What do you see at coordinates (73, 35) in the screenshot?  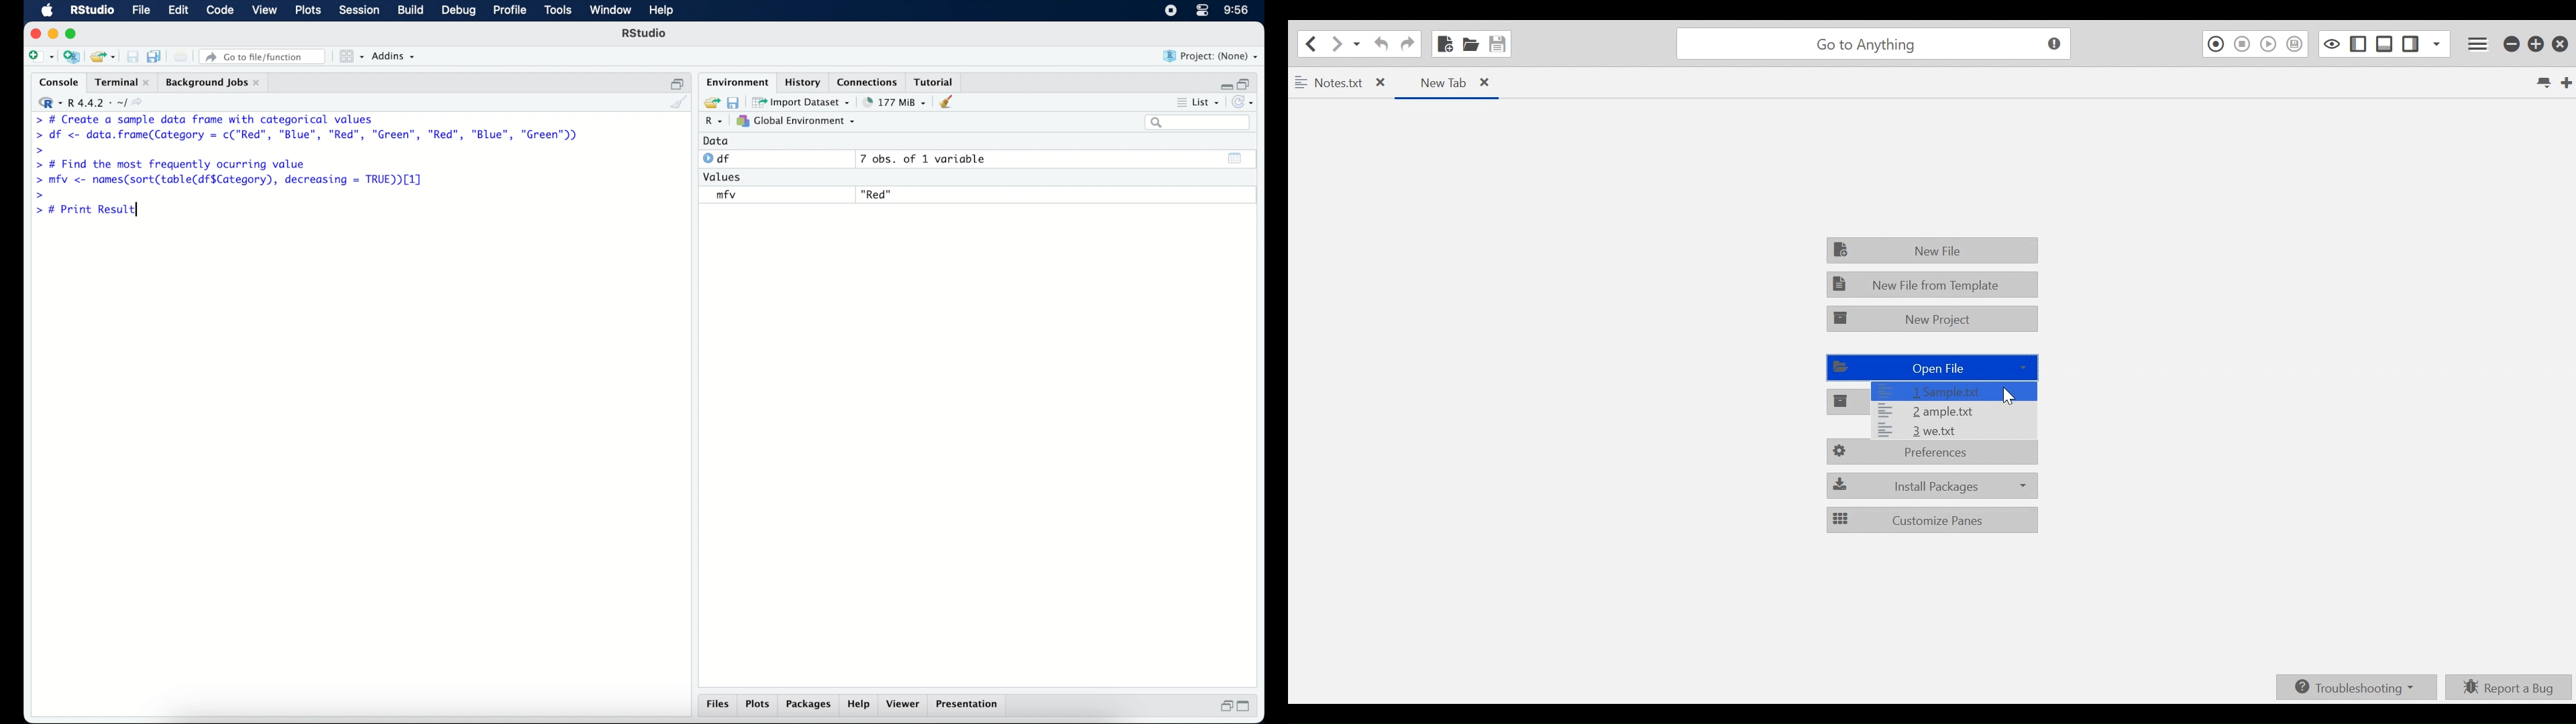 I see `maximize` at bounding box center [73, 35].